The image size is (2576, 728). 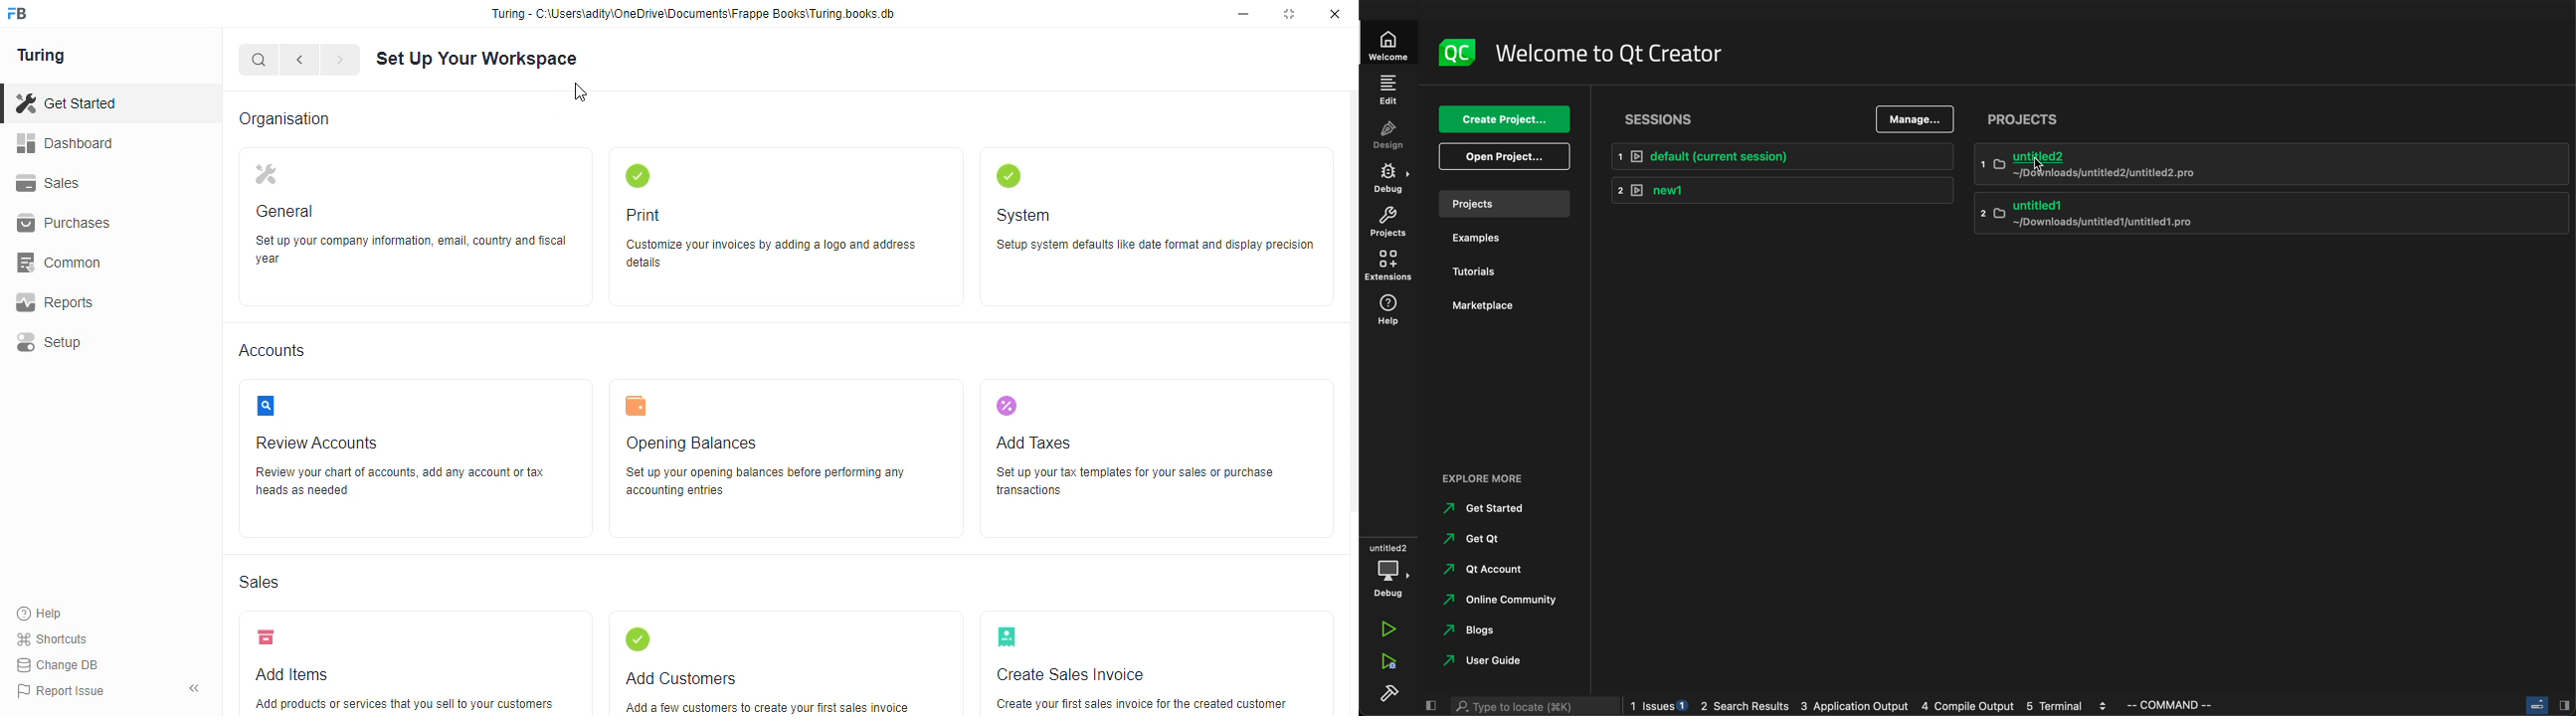 What do you see at coordinates (296, 118) in the screenshot?
I see `Organisation` at bounding box center [296, 118].